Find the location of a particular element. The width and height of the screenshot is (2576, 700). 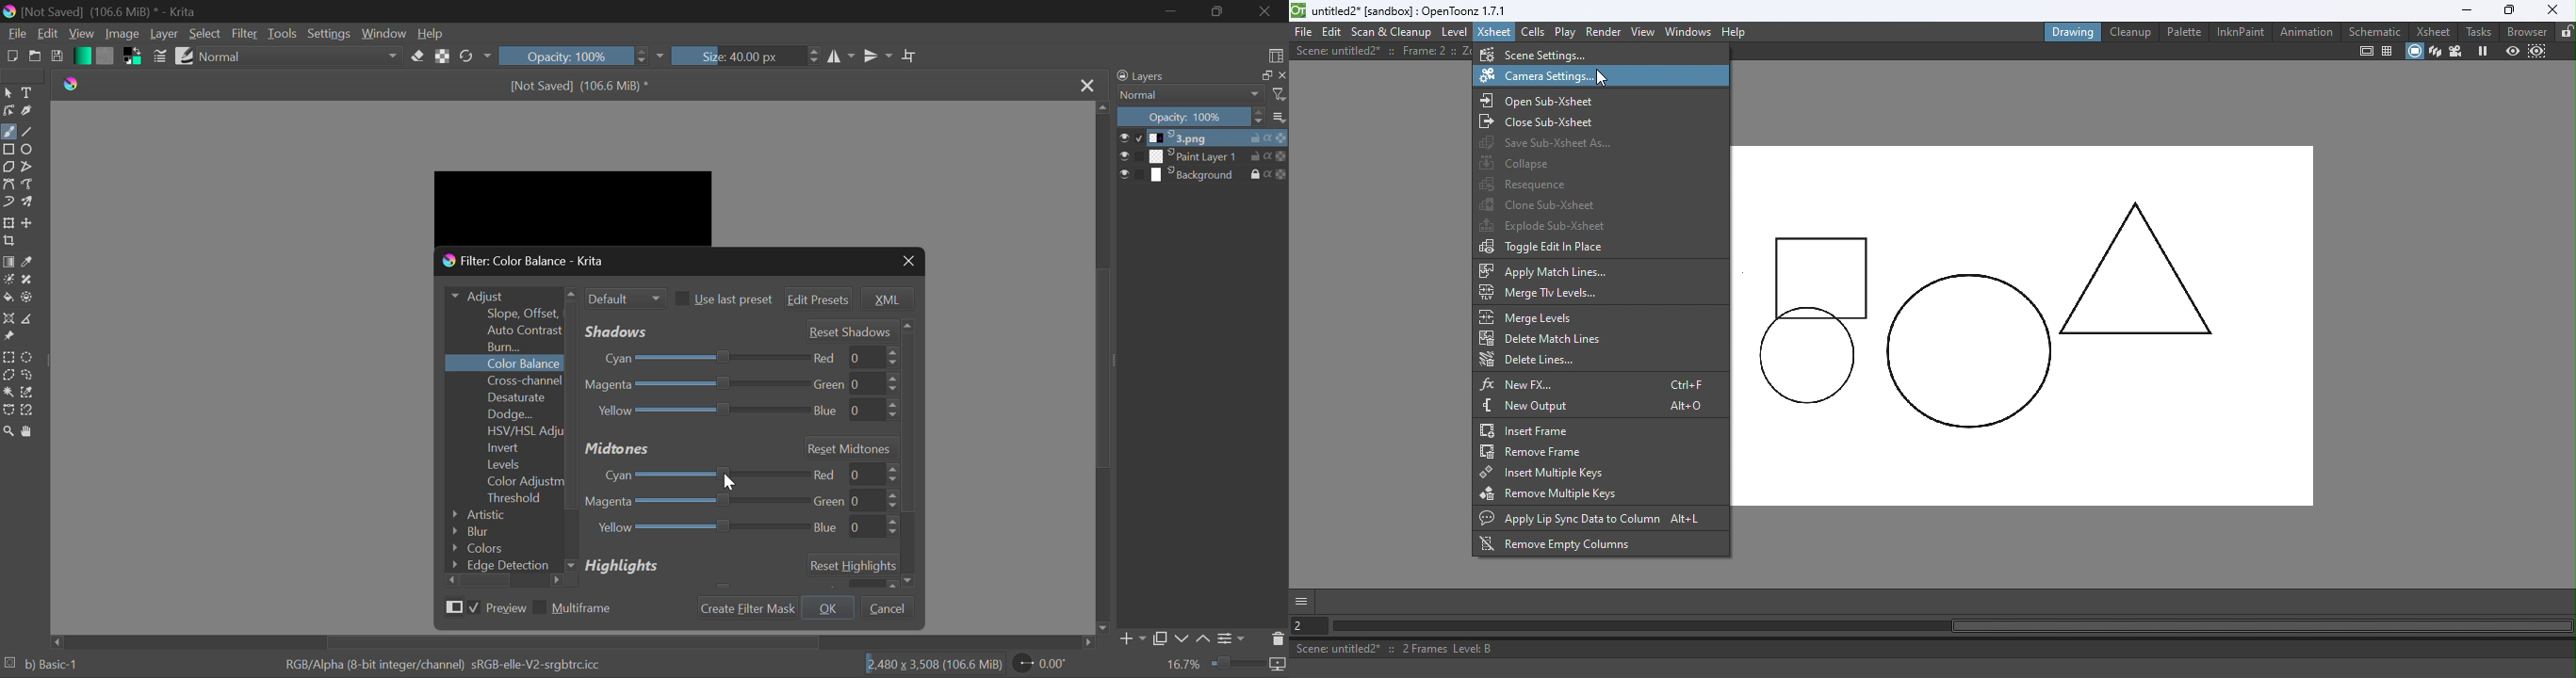

New is located at coordinates (12, 58).